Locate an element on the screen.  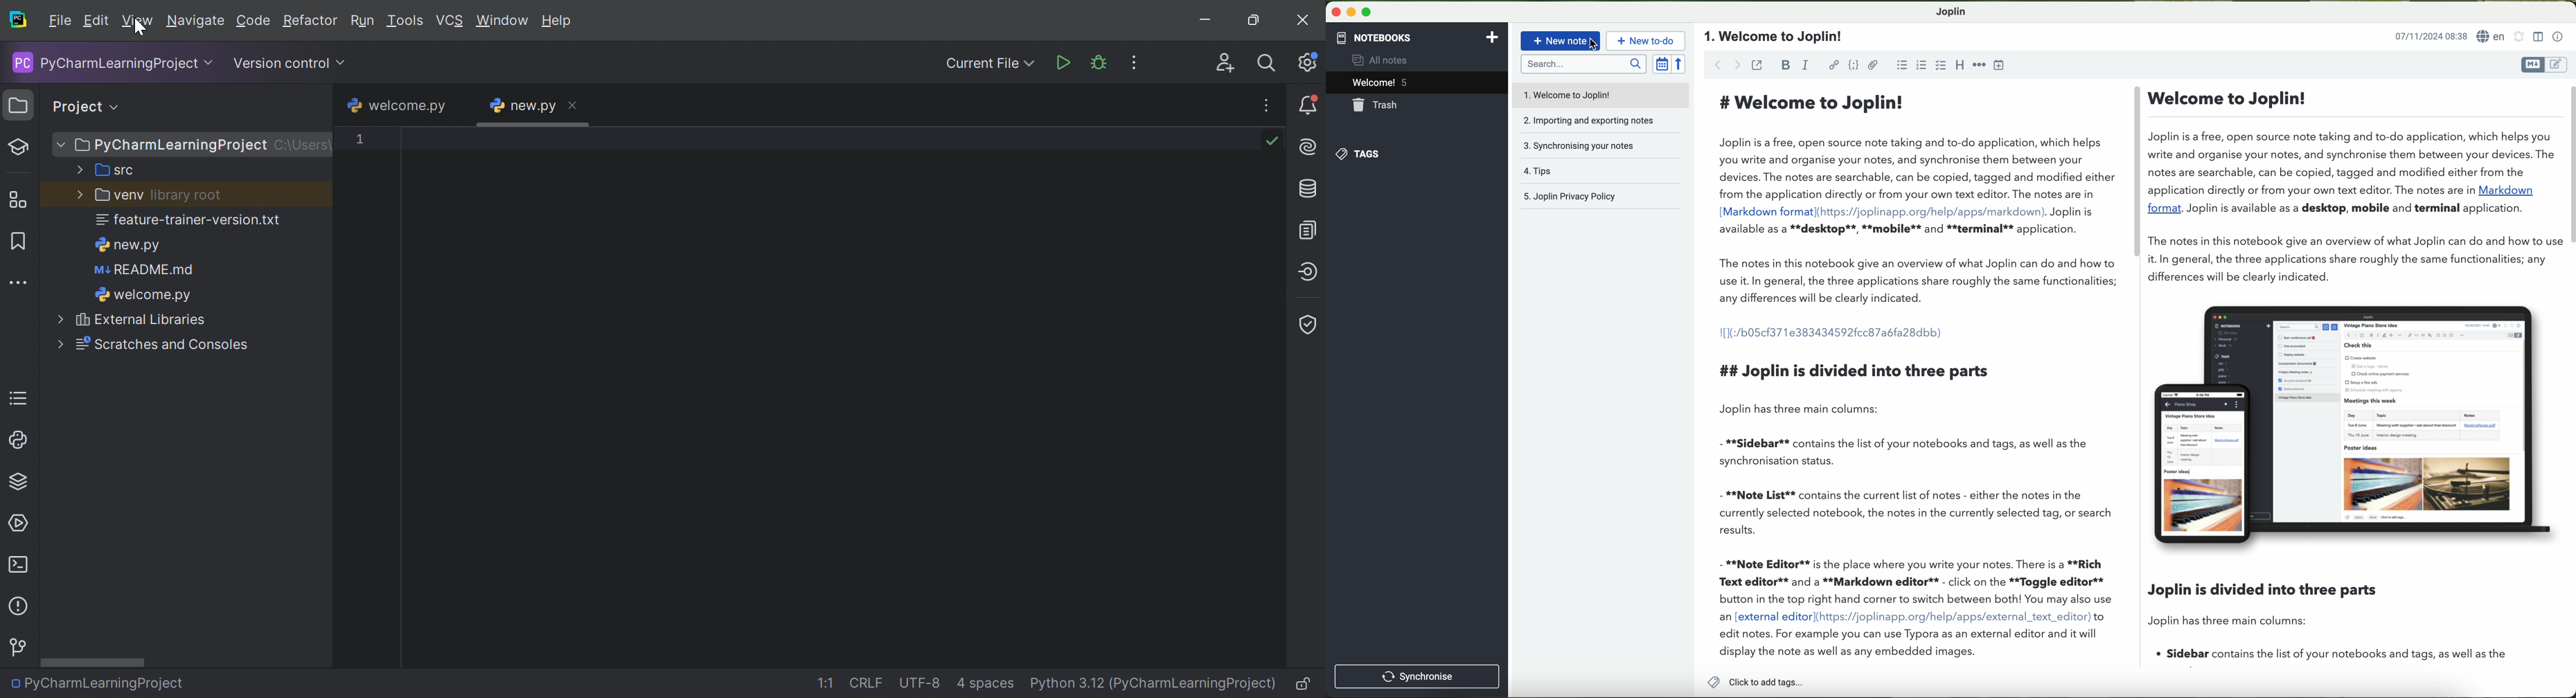
horizontal rule is located at coordinates (1979, 65).